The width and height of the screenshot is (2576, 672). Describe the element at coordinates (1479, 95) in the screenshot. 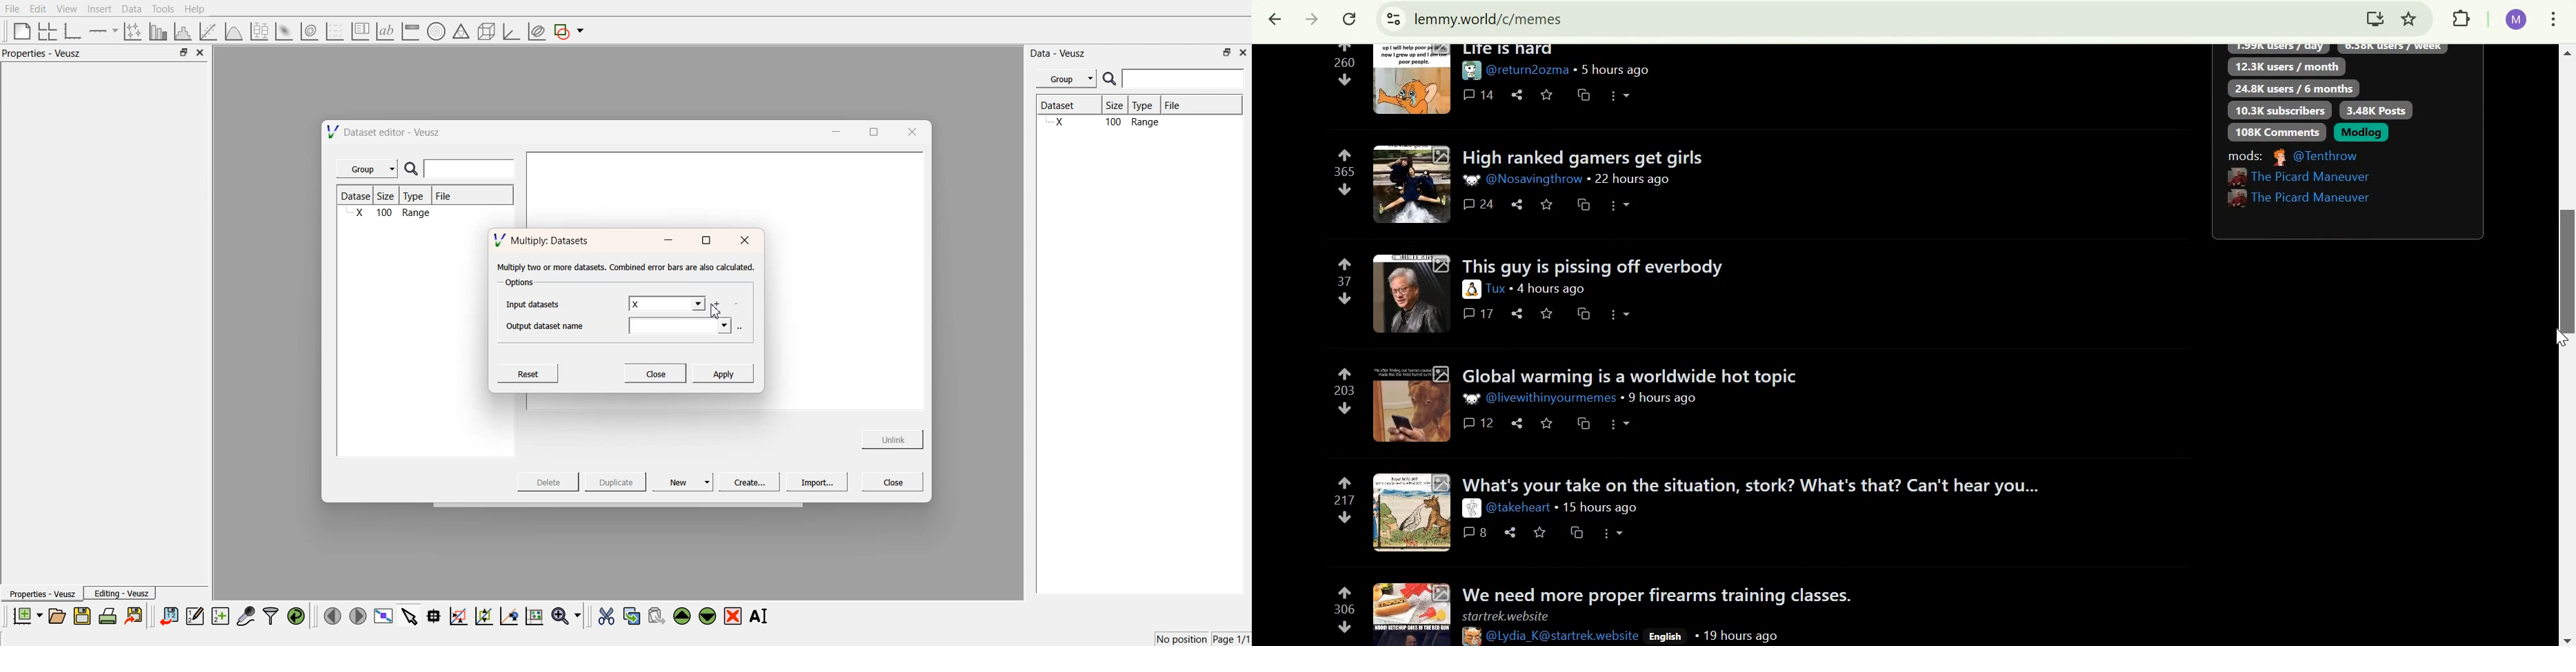

I see `14 comments` at that location.